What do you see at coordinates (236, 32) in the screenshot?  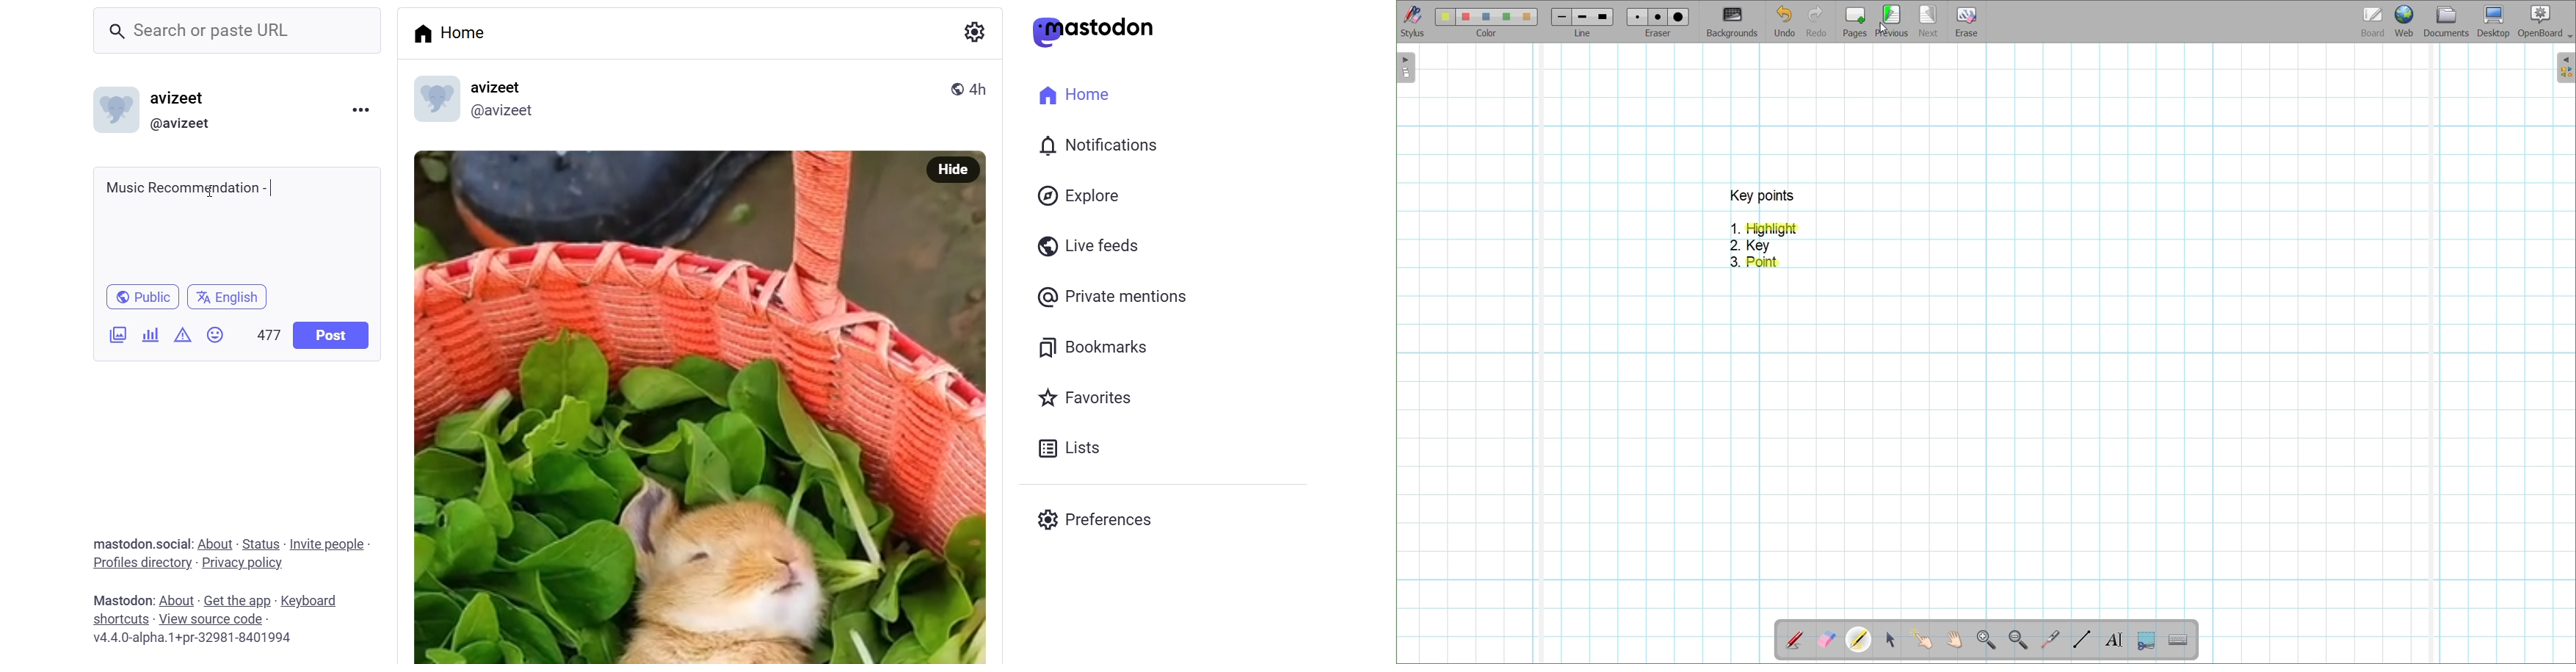 I see `Search or paste URL` at bounding box center [236, 32].